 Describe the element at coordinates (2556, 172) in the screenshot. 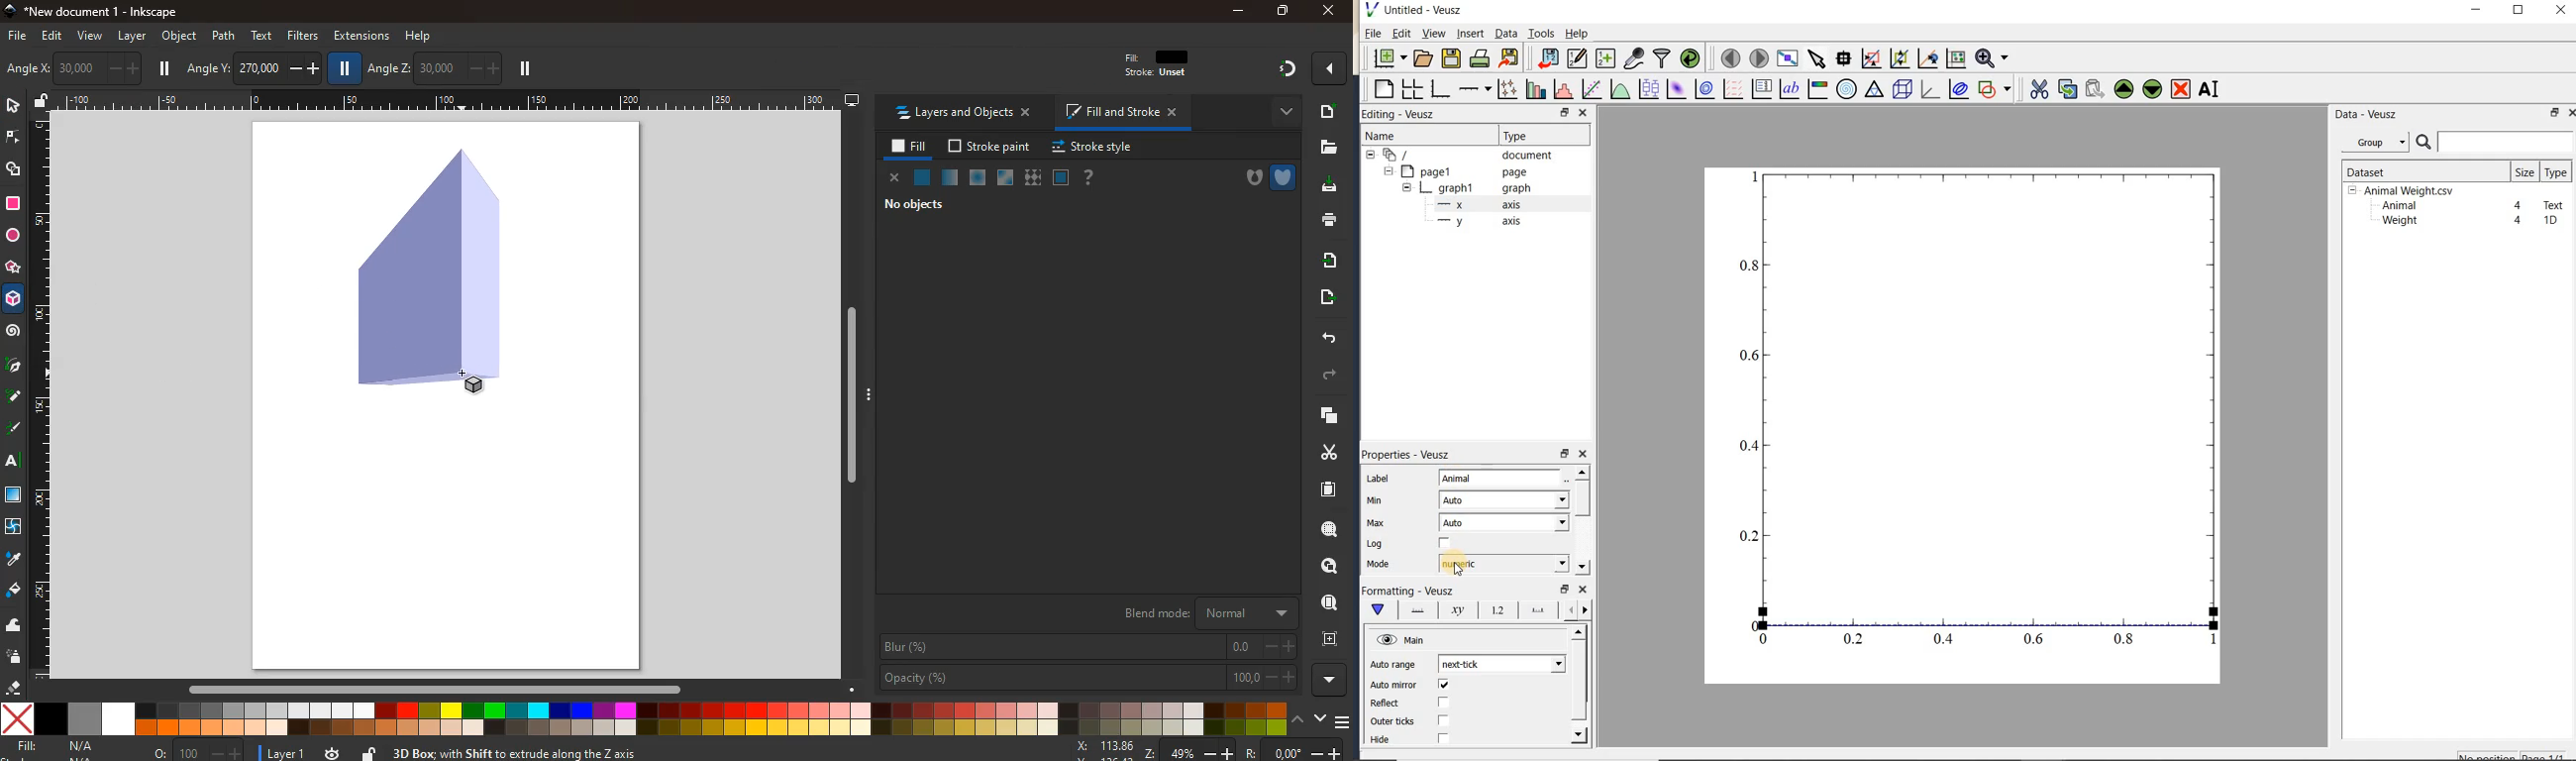

I see `type` at that location.